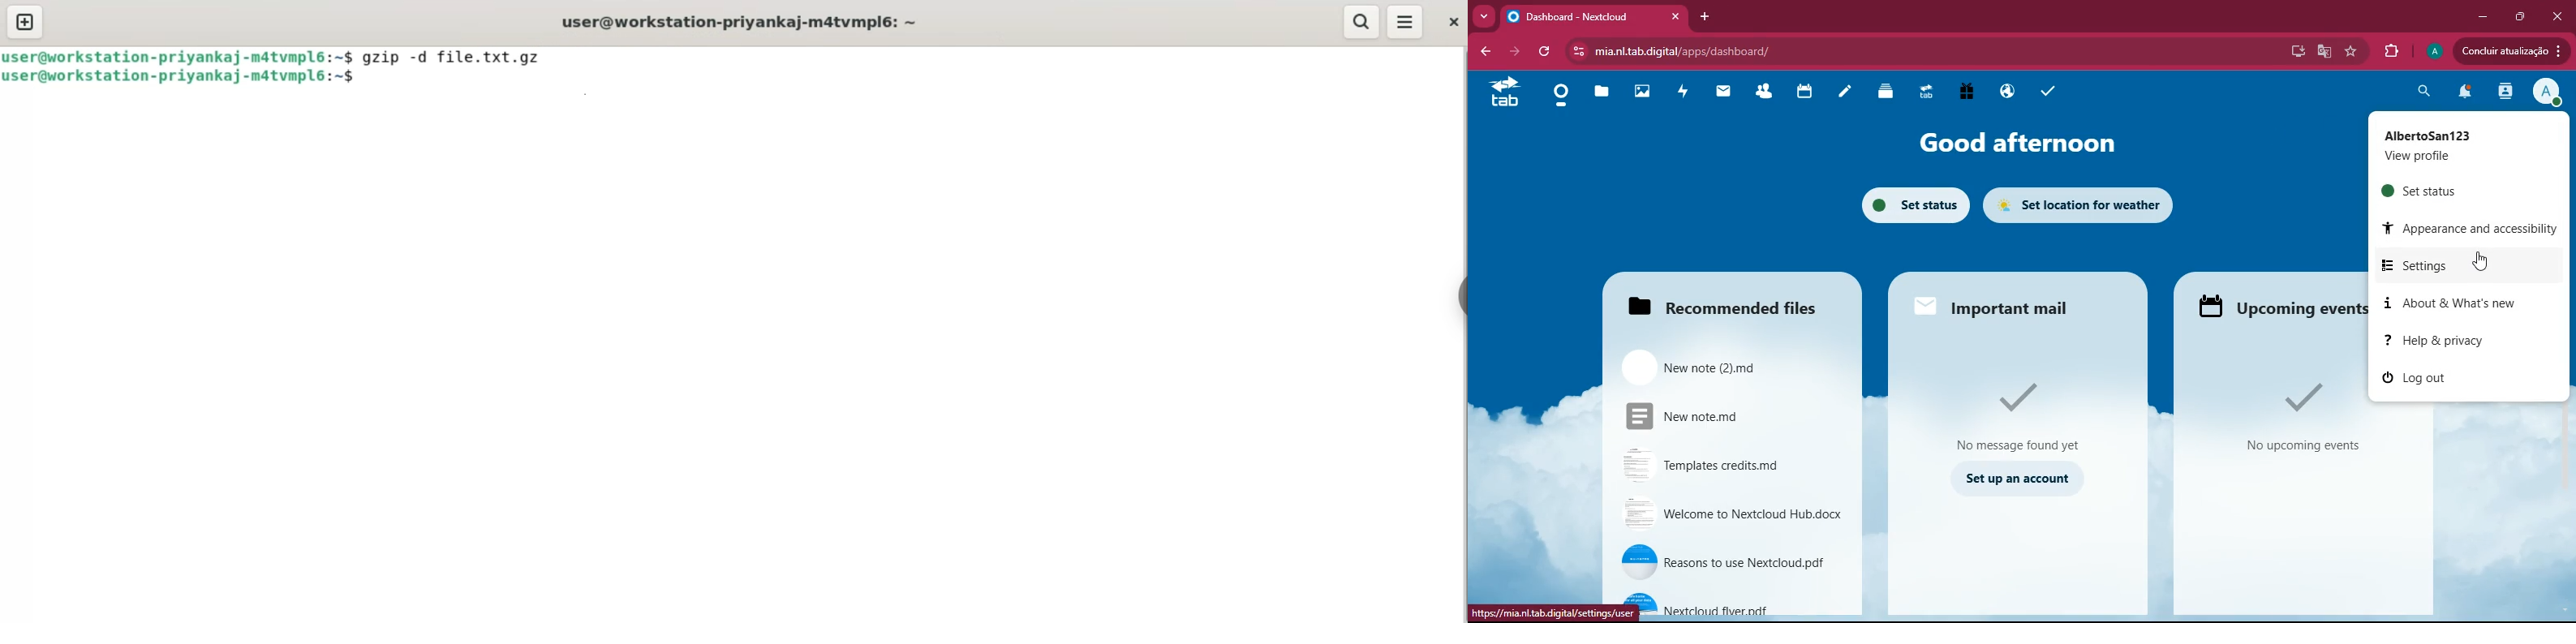 The height and width of the screenshot is (644, 2576). What do you see at coordinates (2351, 52) in the screenshot?
I see `favourites` at bounding box center [2351, 52].